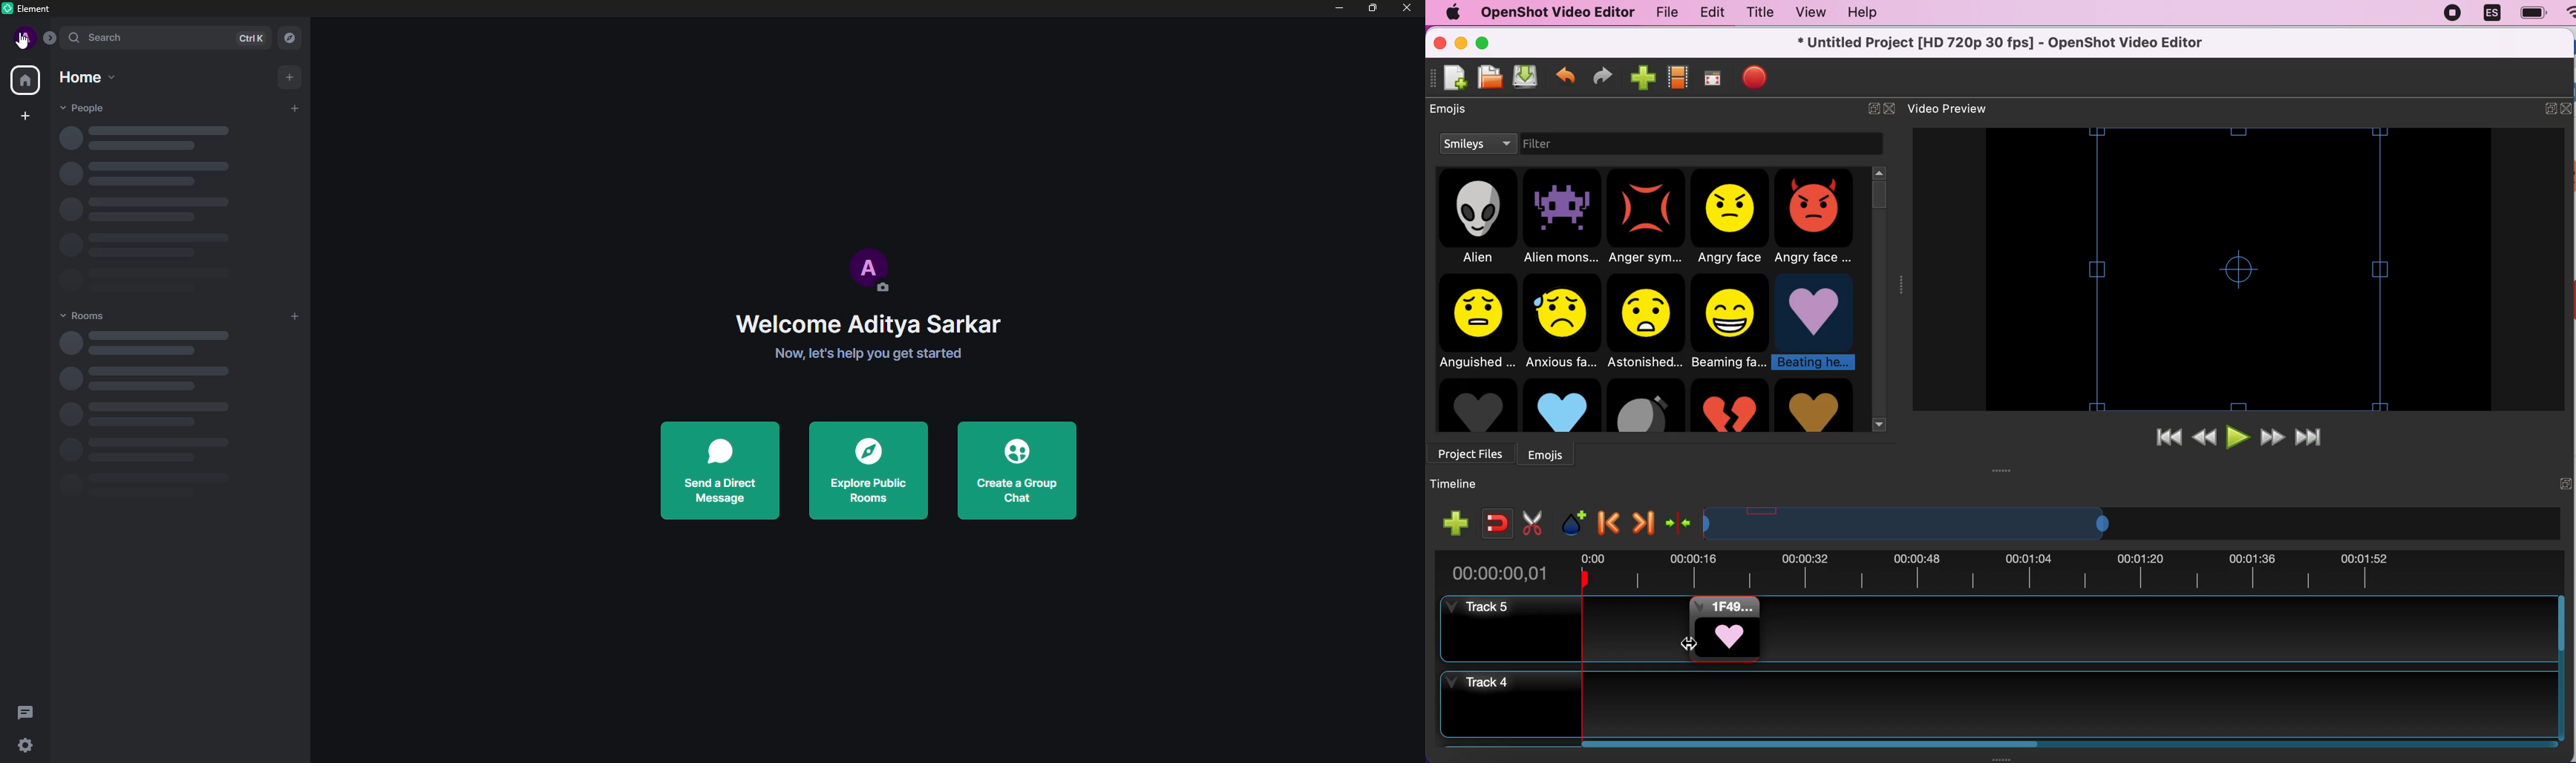  Describe the element at coordinates (876, 325) in the screenshot. I see `Welcome Aditya Sarkar` at that location.